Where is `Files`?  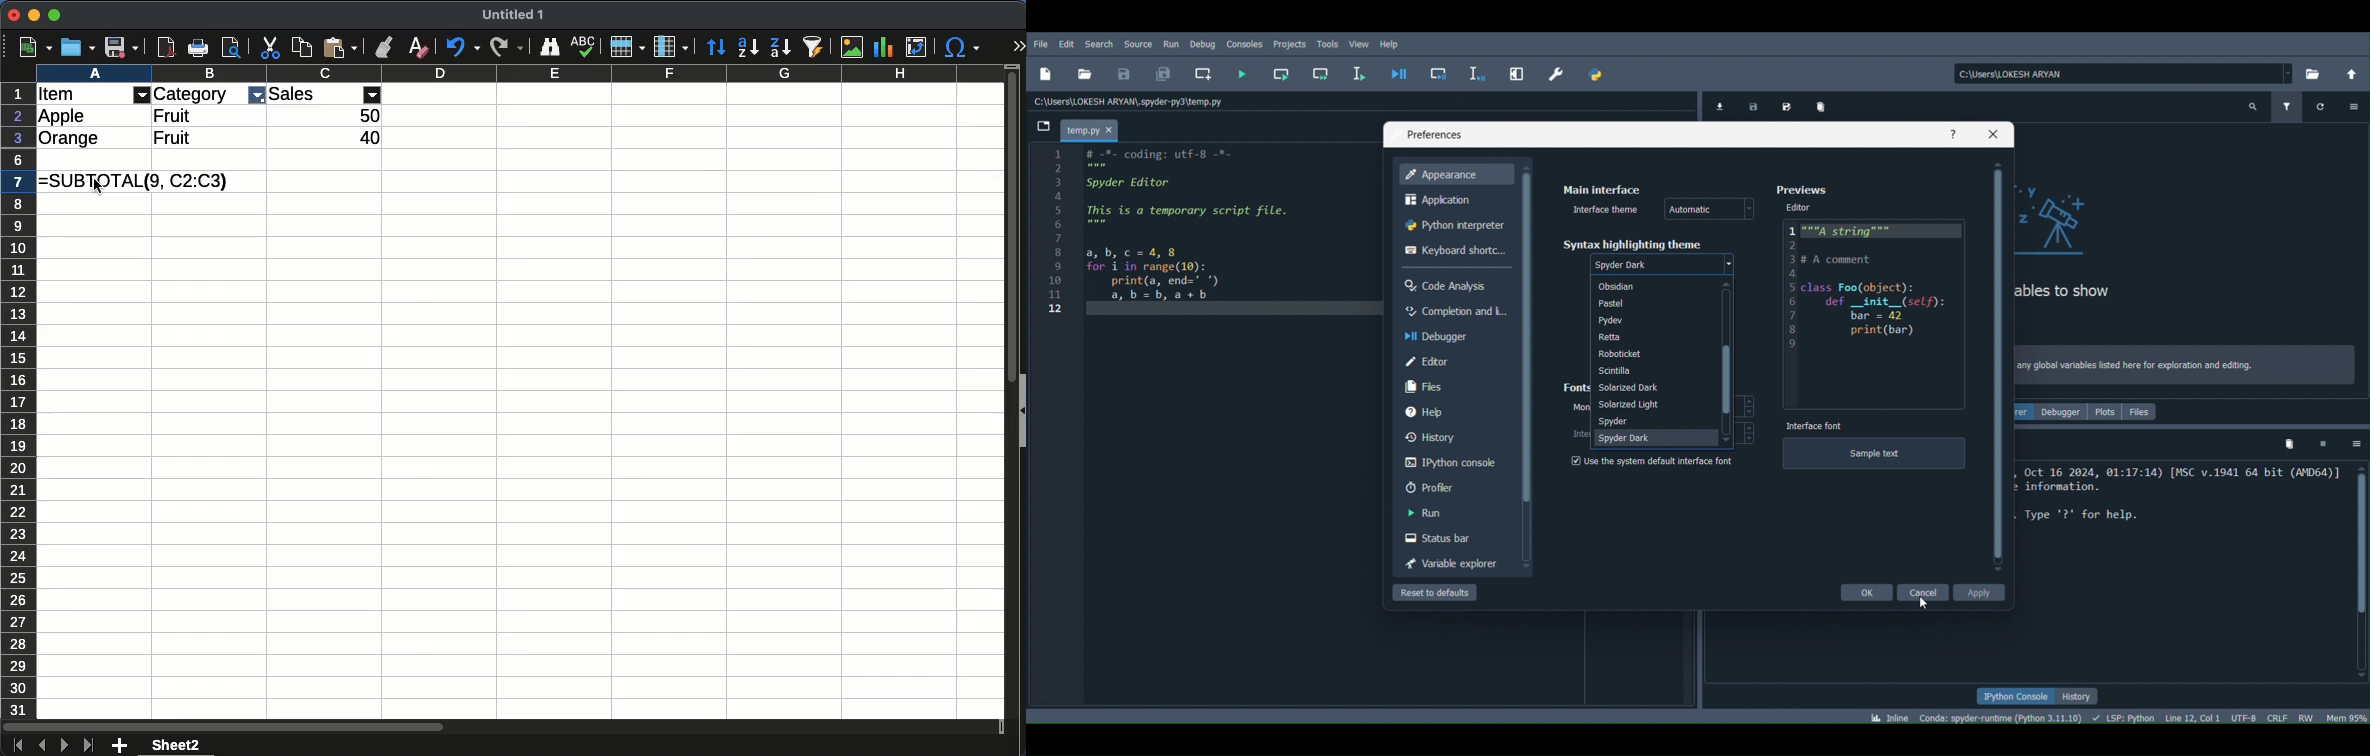 Files is located at coordinates (2147, 412).